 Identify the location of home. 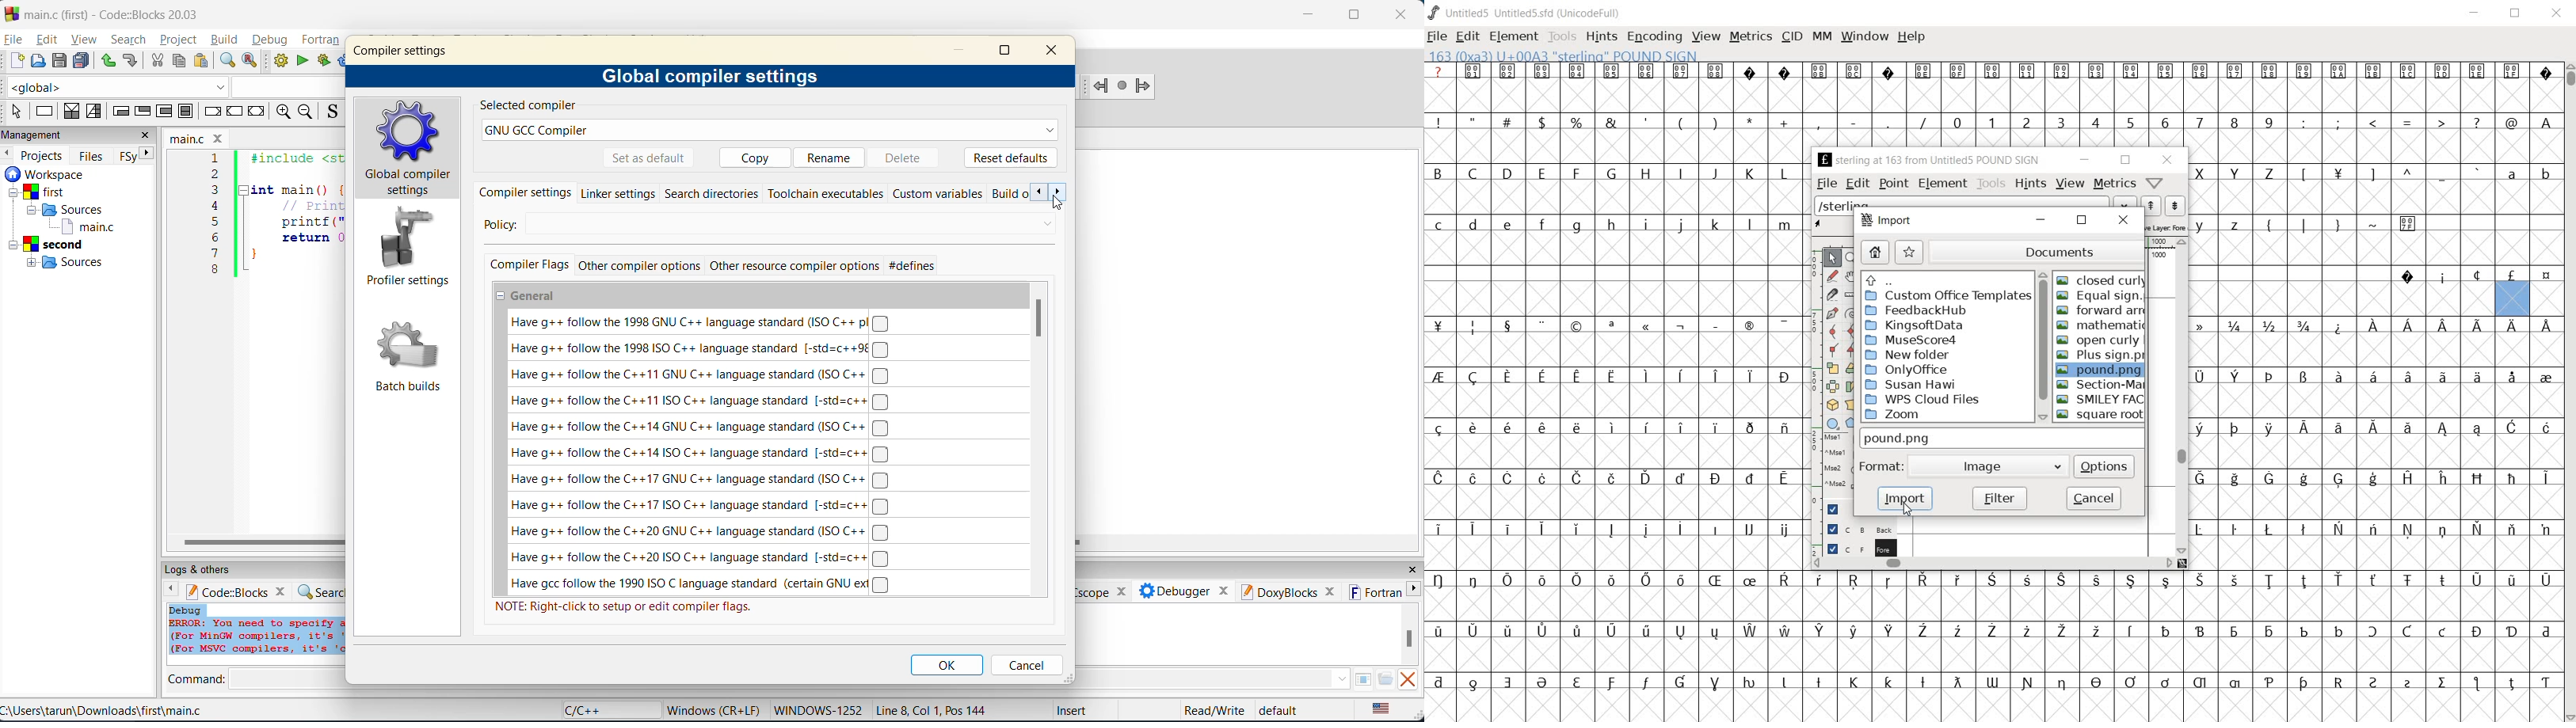
(1879, 253).